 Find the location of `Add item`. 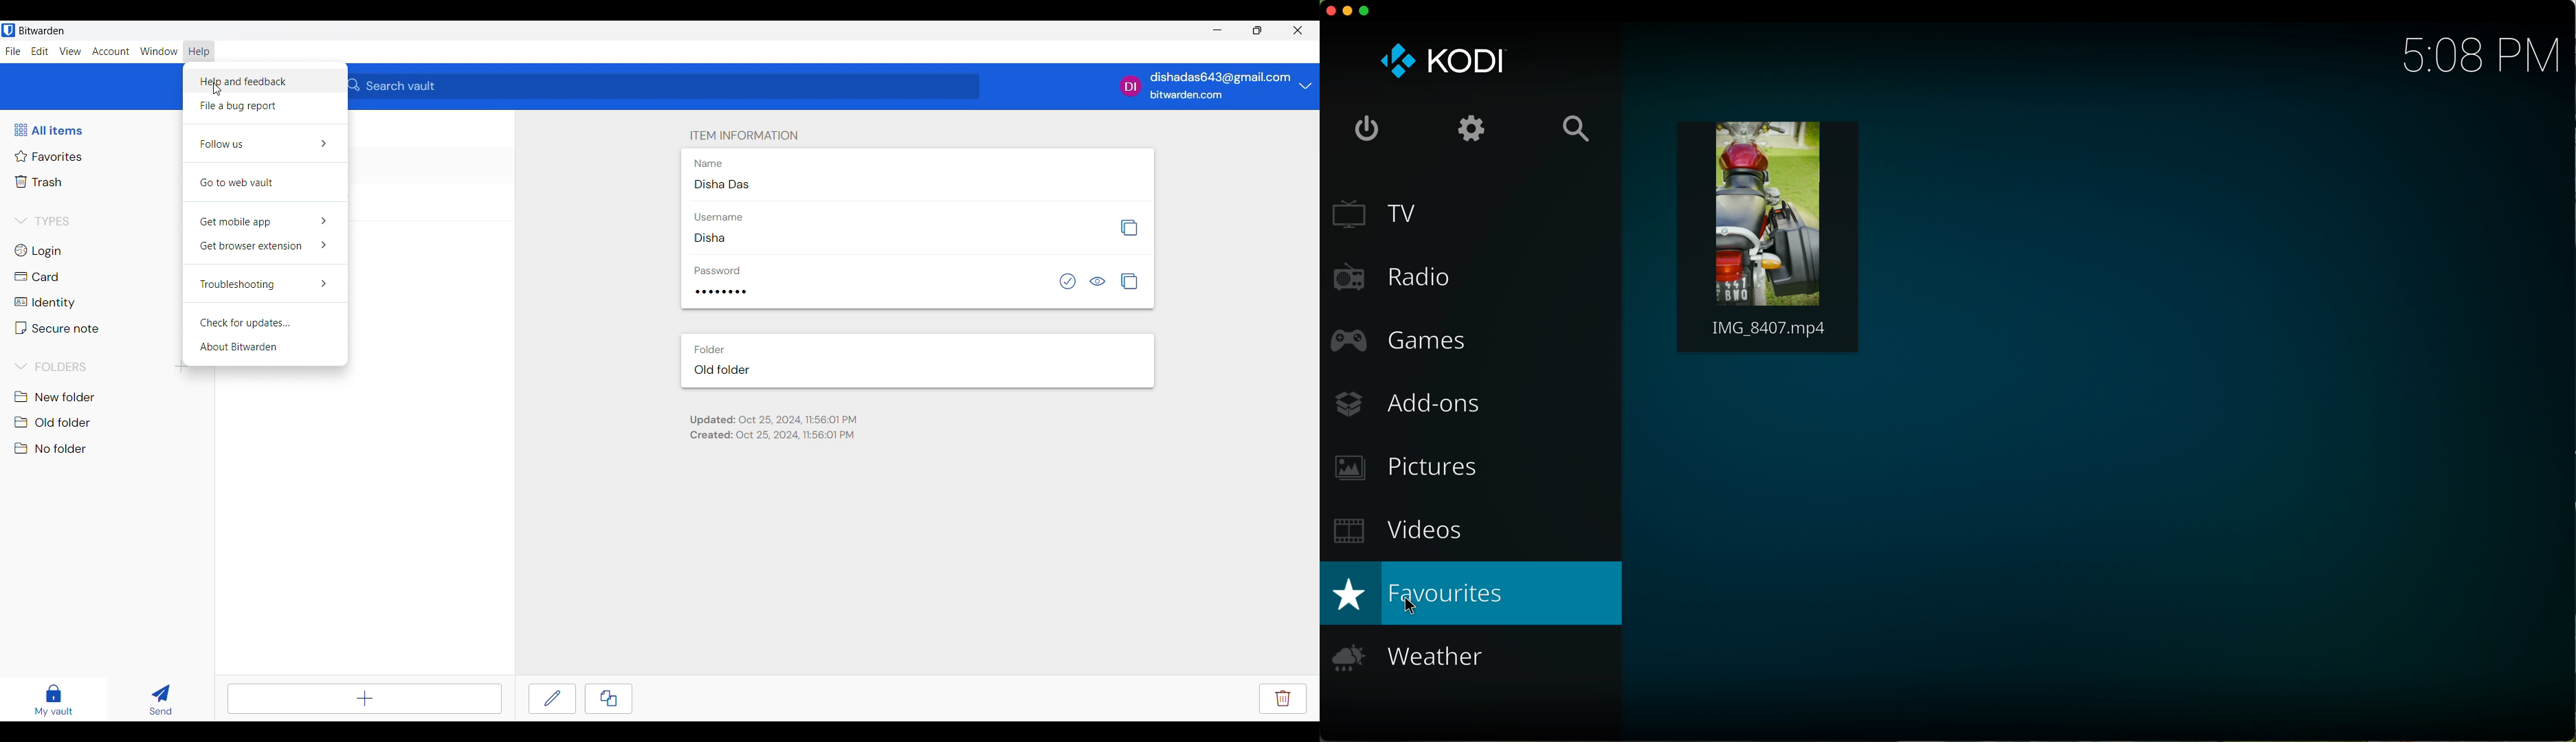

Add item is located at coordinates (365, 699).